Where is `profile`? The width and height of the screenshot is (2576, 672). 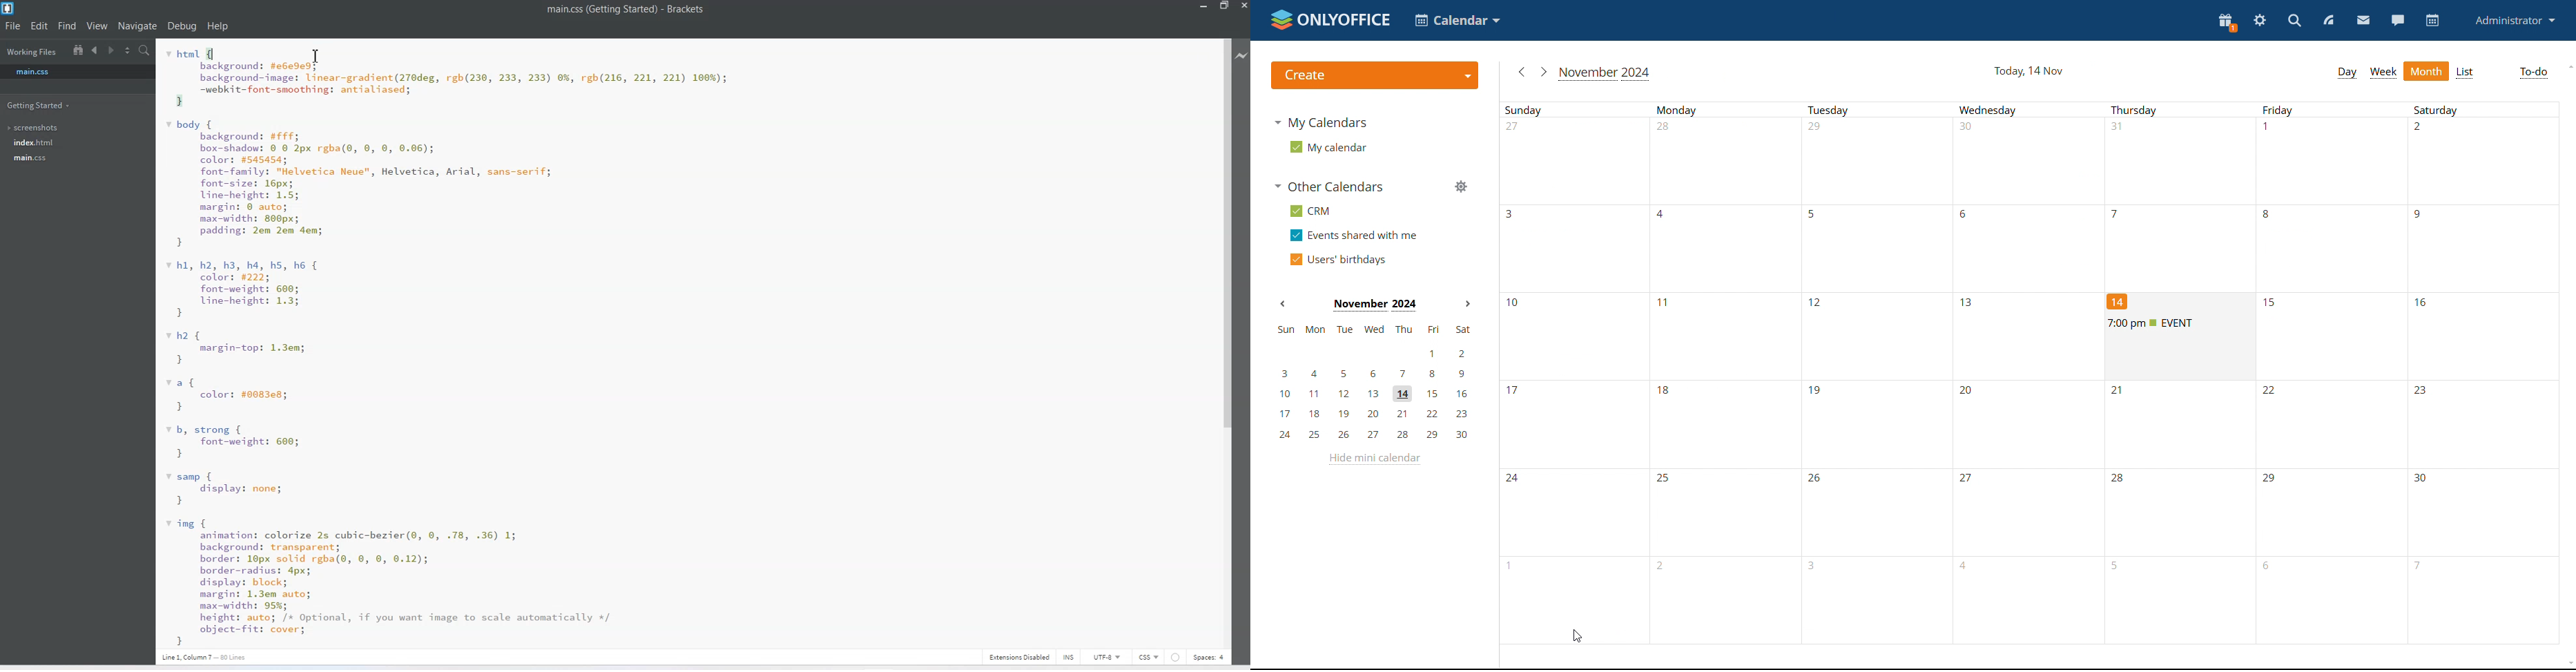 profile is located at coordinates (2515, 20).